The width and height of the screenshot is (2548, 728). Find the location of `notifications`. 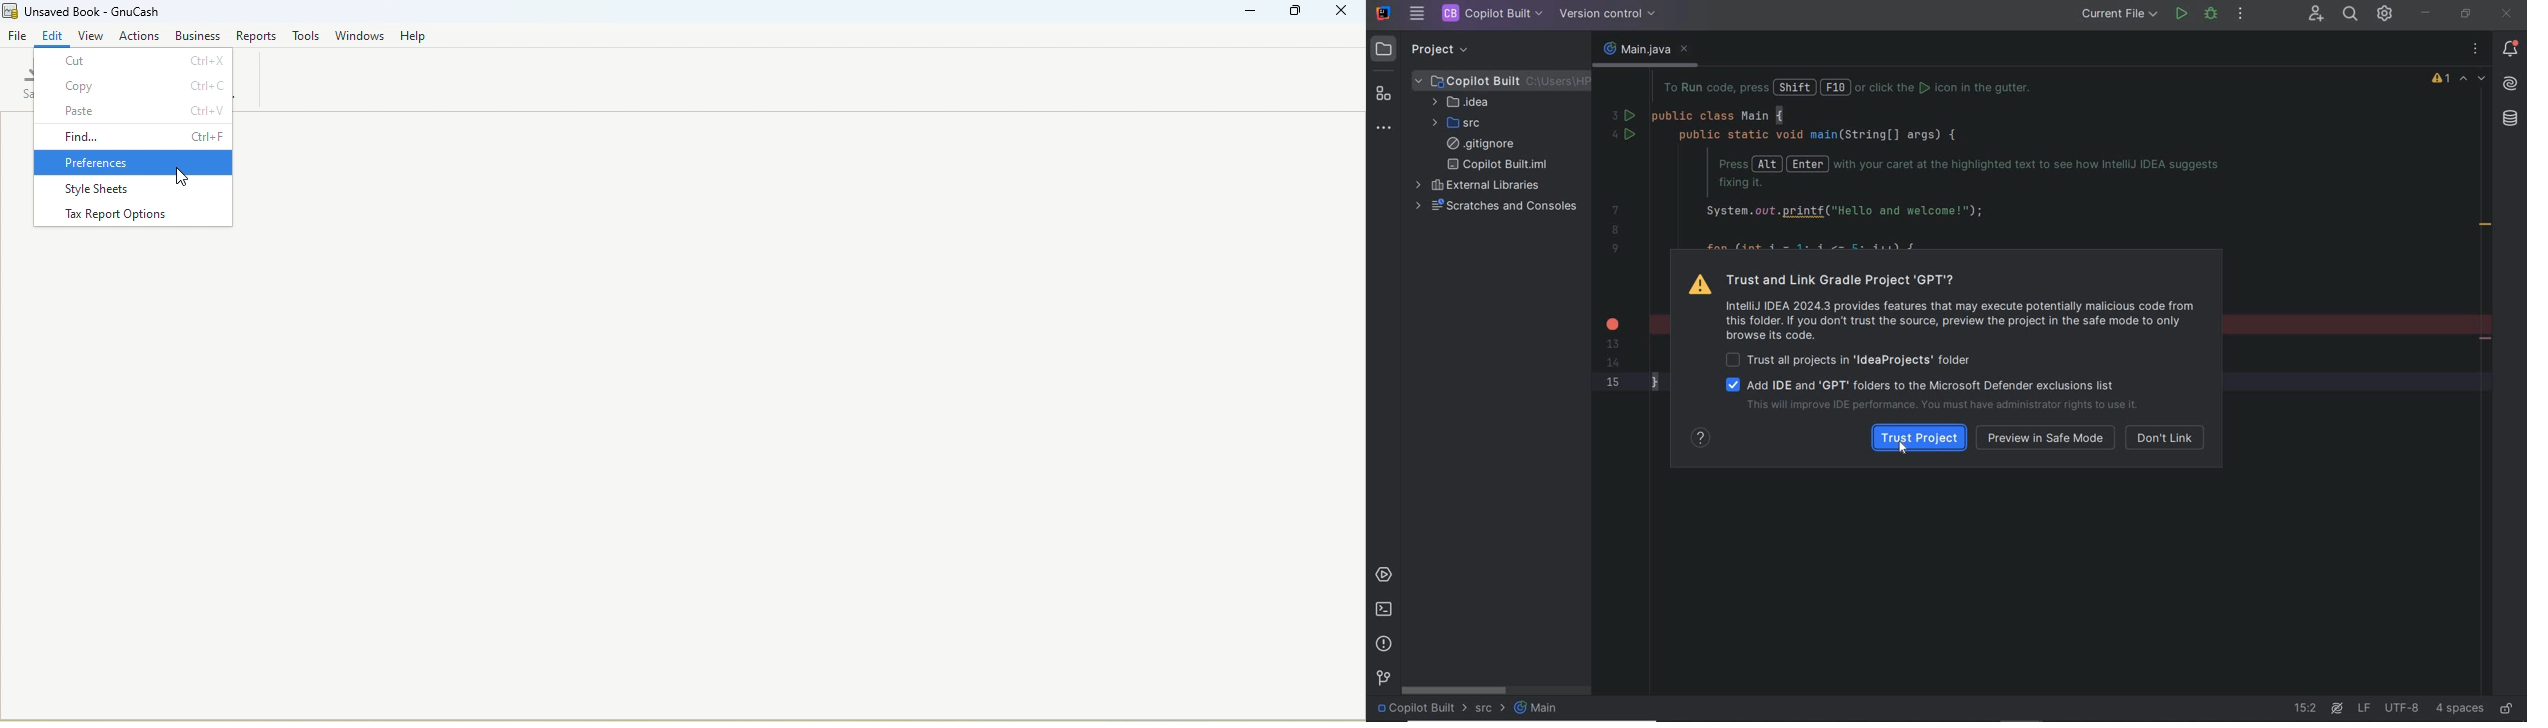

notifications is located at coordinates (2511, 50).